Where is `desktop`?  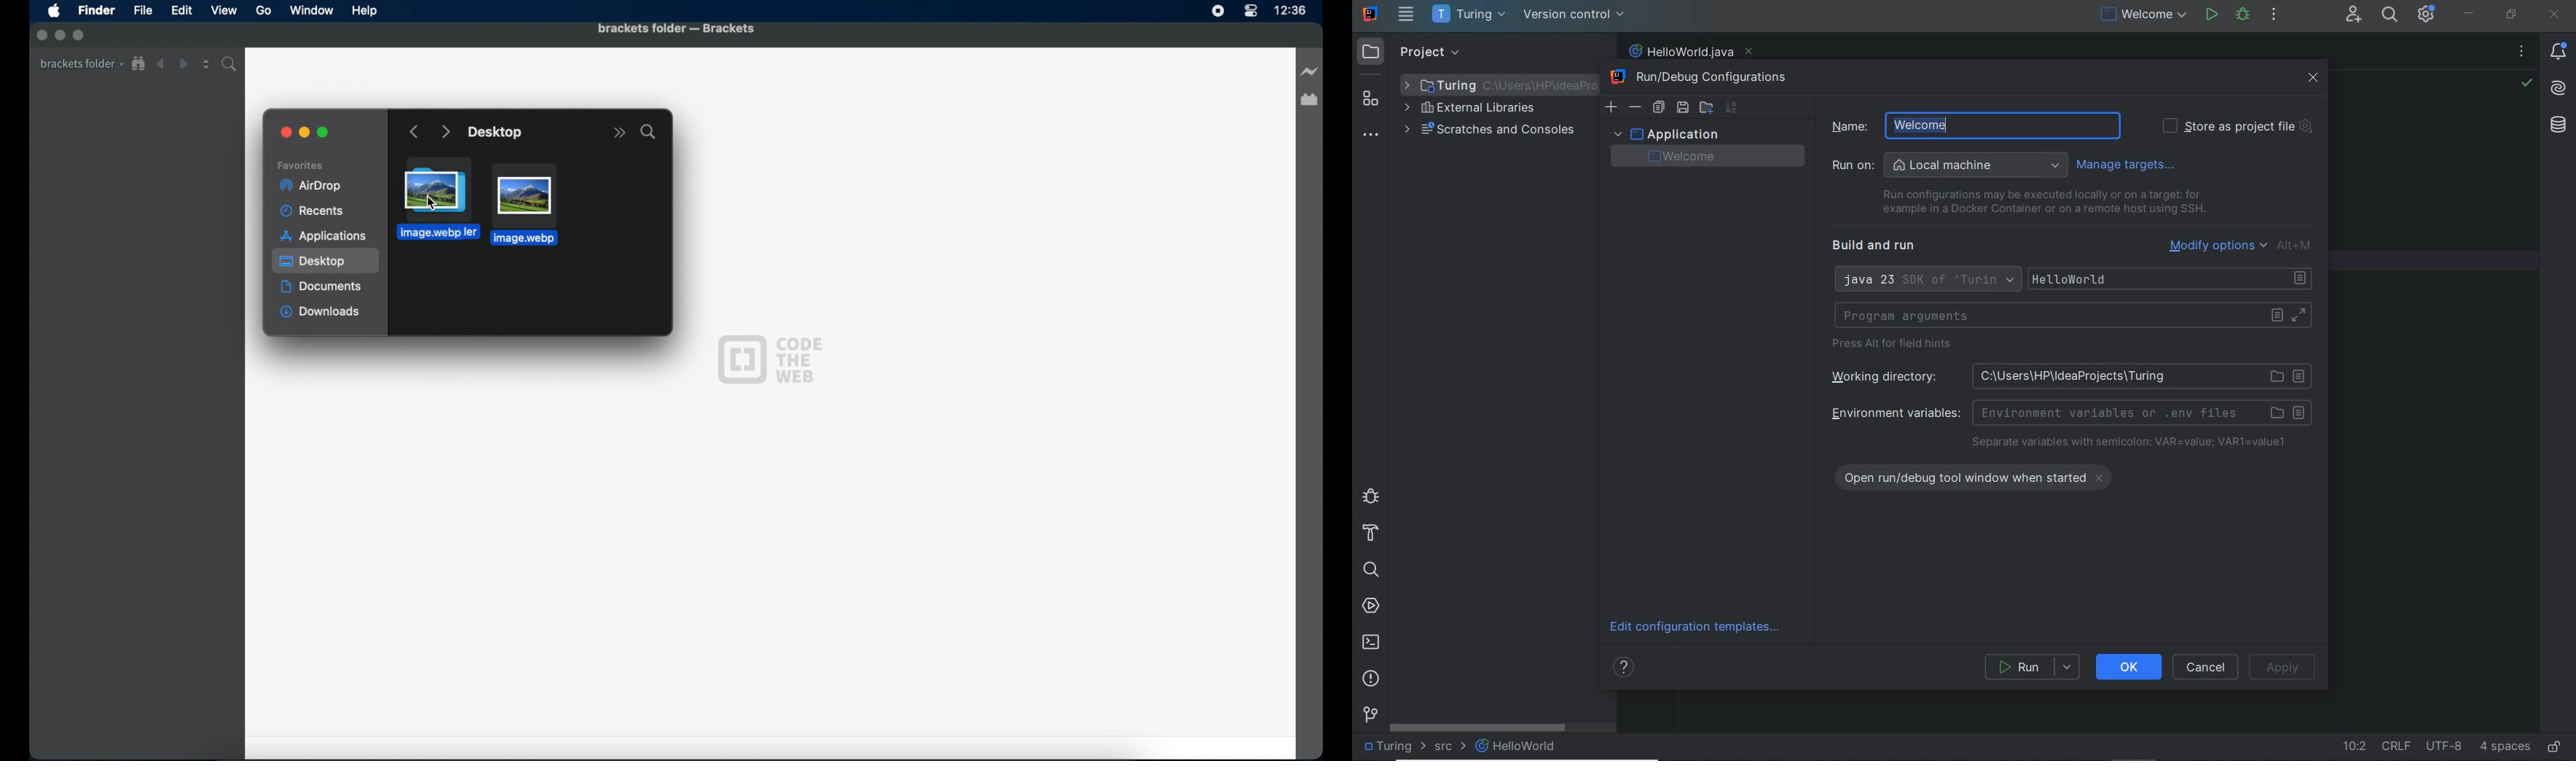 desktop is located at coordinates (327, 261).